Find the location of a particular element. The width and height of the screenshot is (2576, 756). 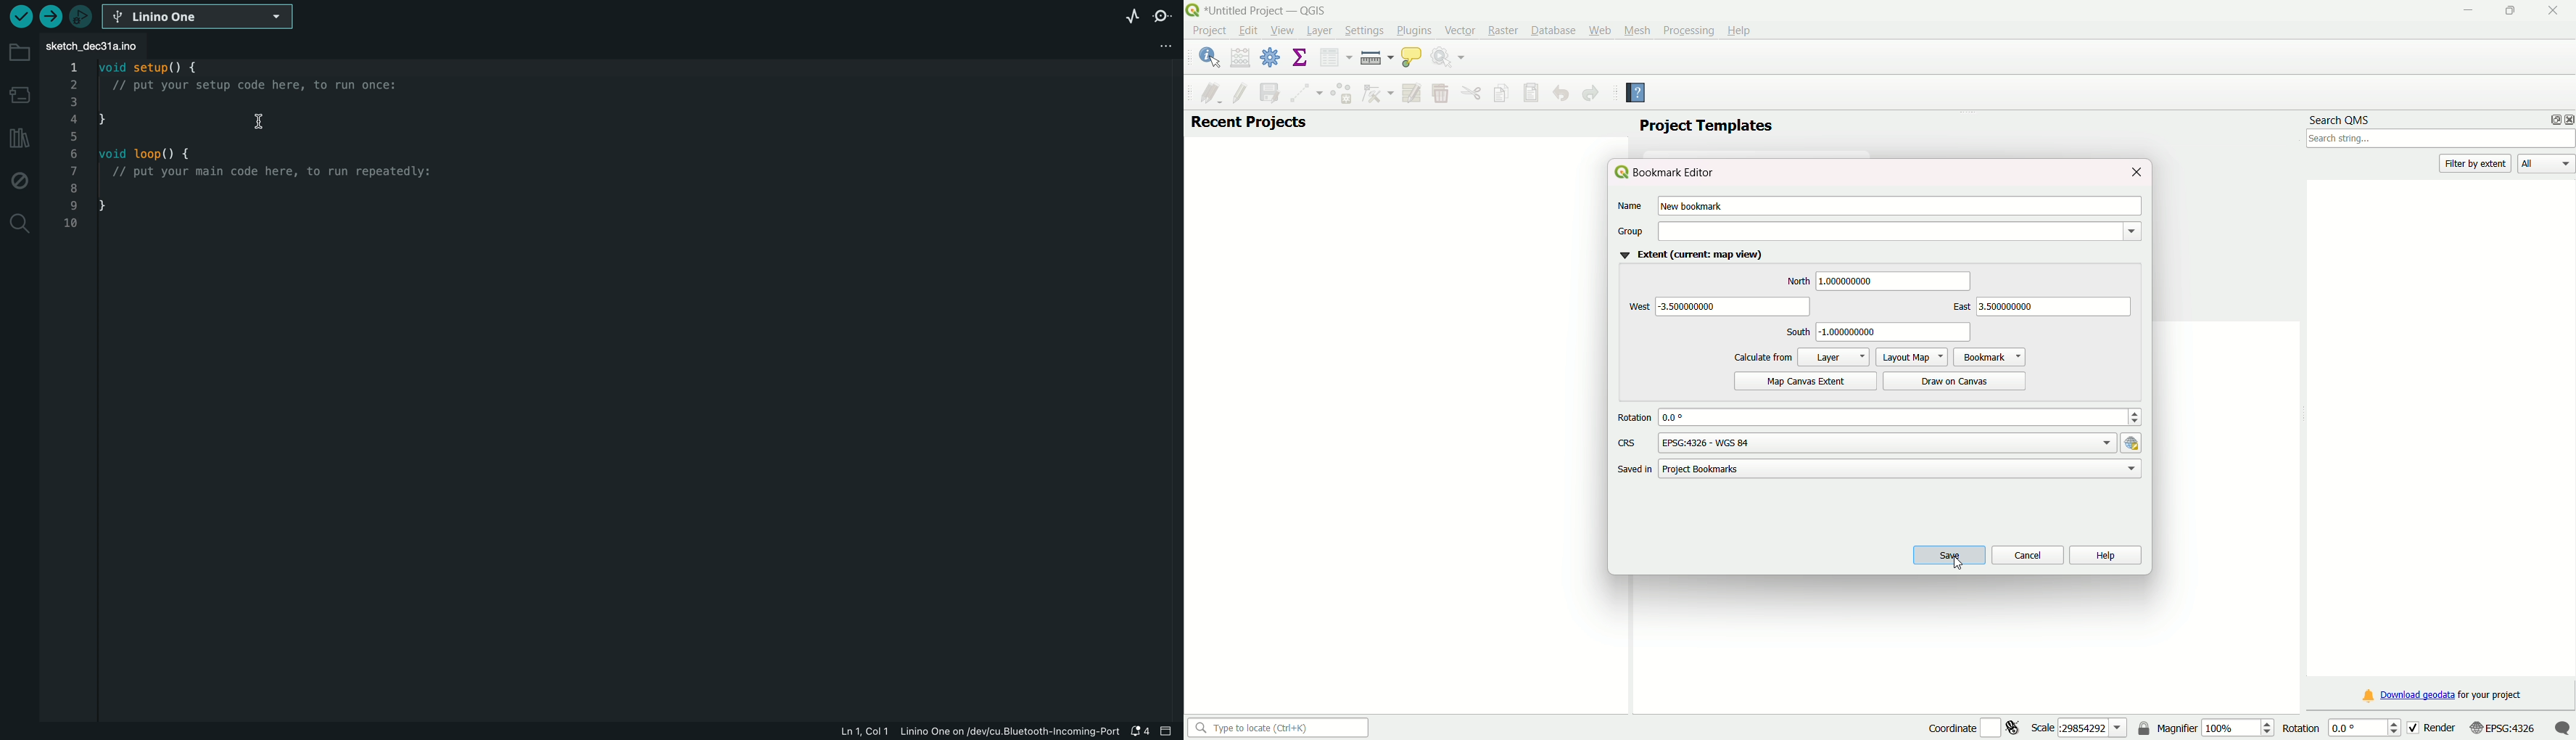

north is located at coordinates (1797, 281).